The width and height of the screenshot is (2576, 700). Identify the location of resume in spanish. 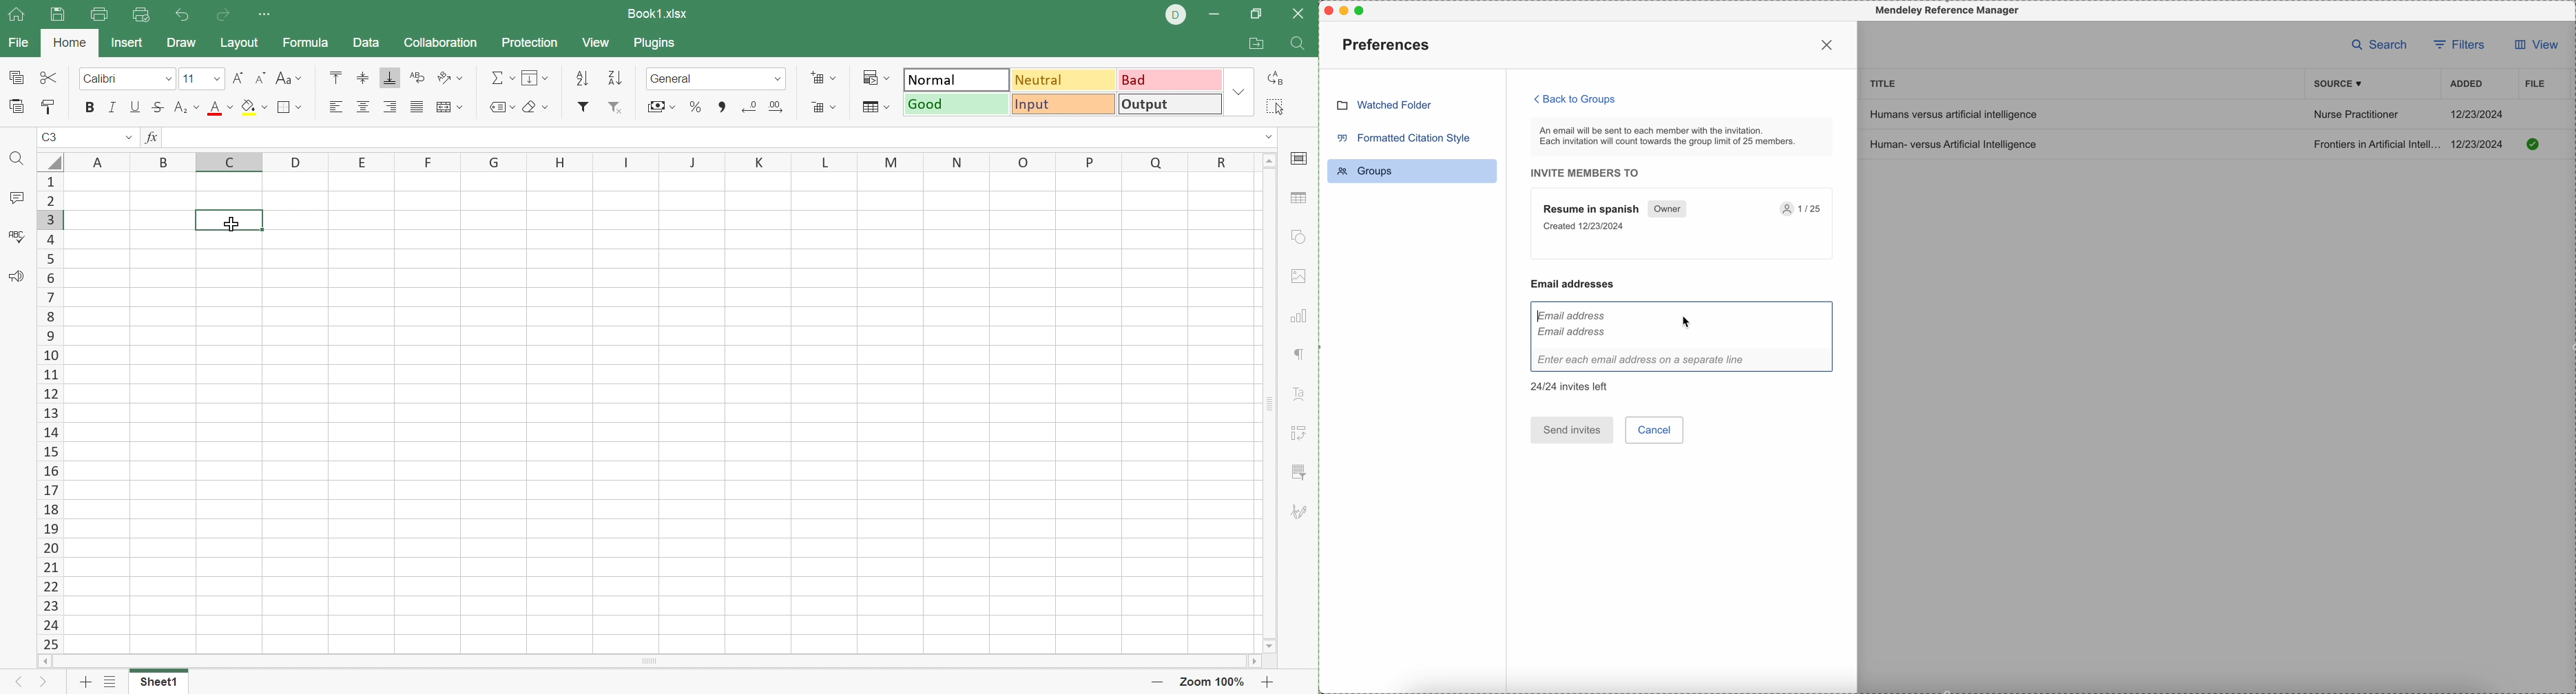
(1683, 224).